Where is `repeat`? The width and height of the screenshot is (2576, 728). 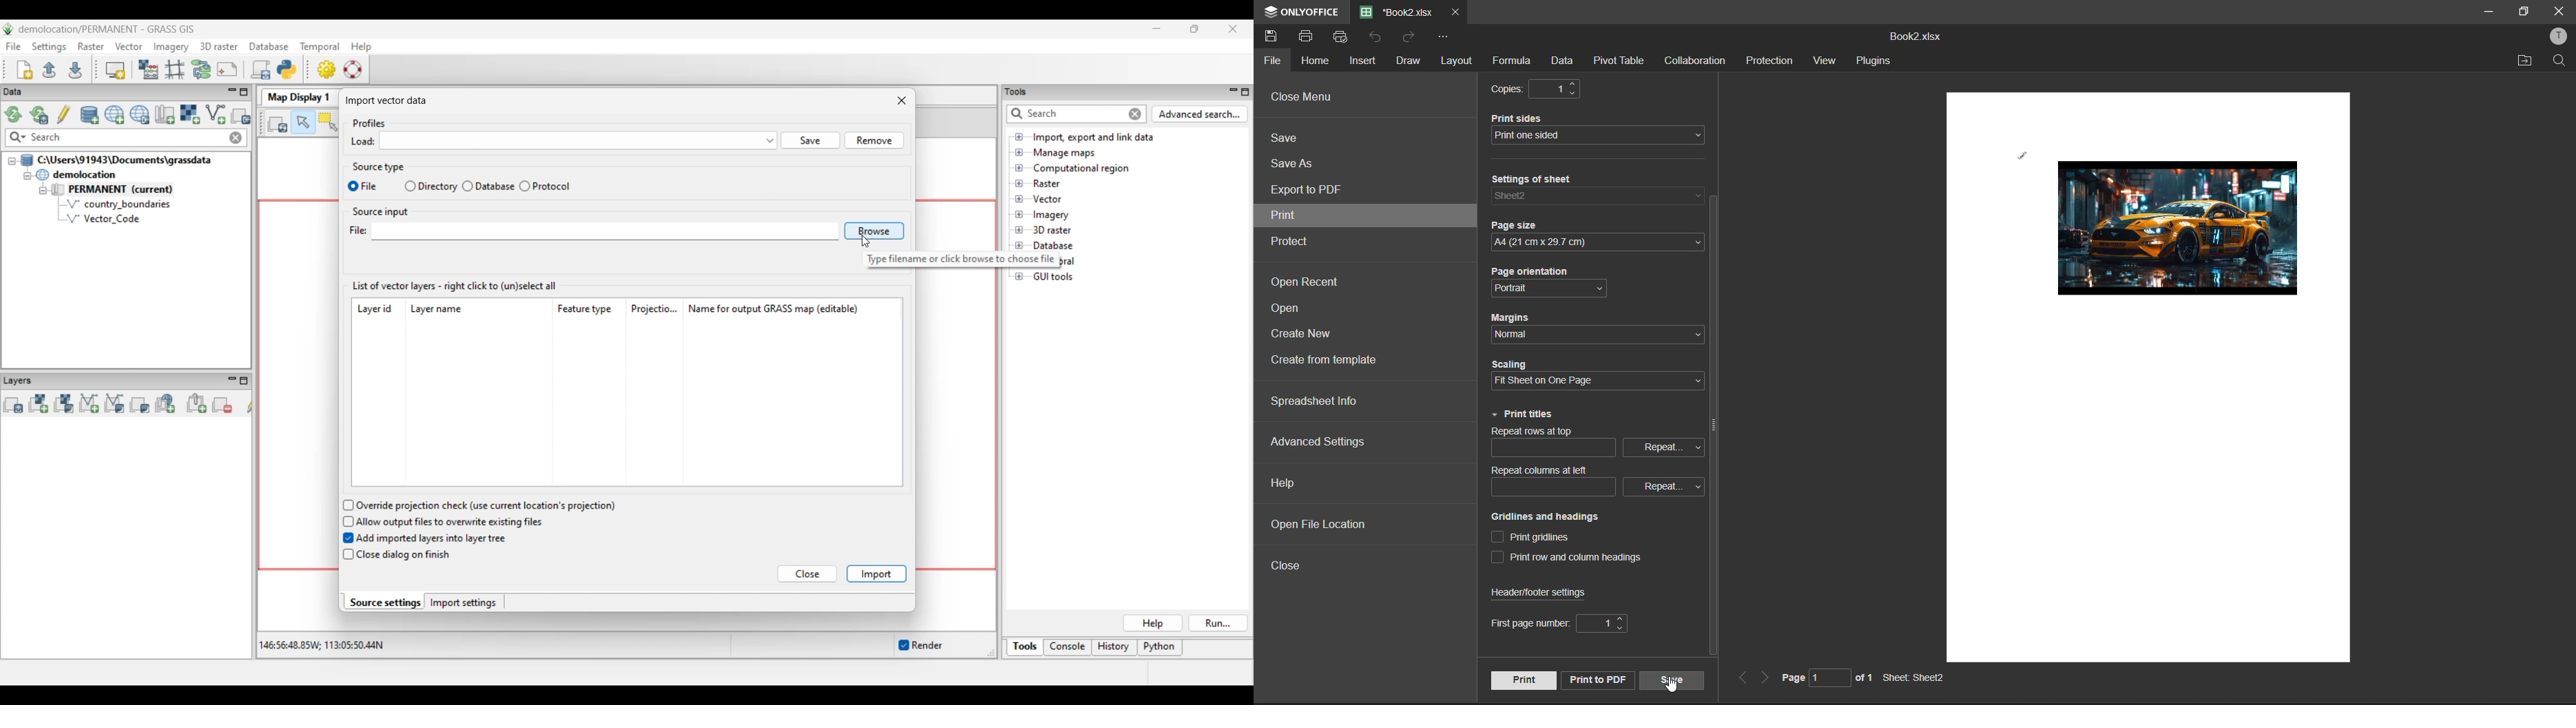
repeat is located at coordinates (1659, 485).